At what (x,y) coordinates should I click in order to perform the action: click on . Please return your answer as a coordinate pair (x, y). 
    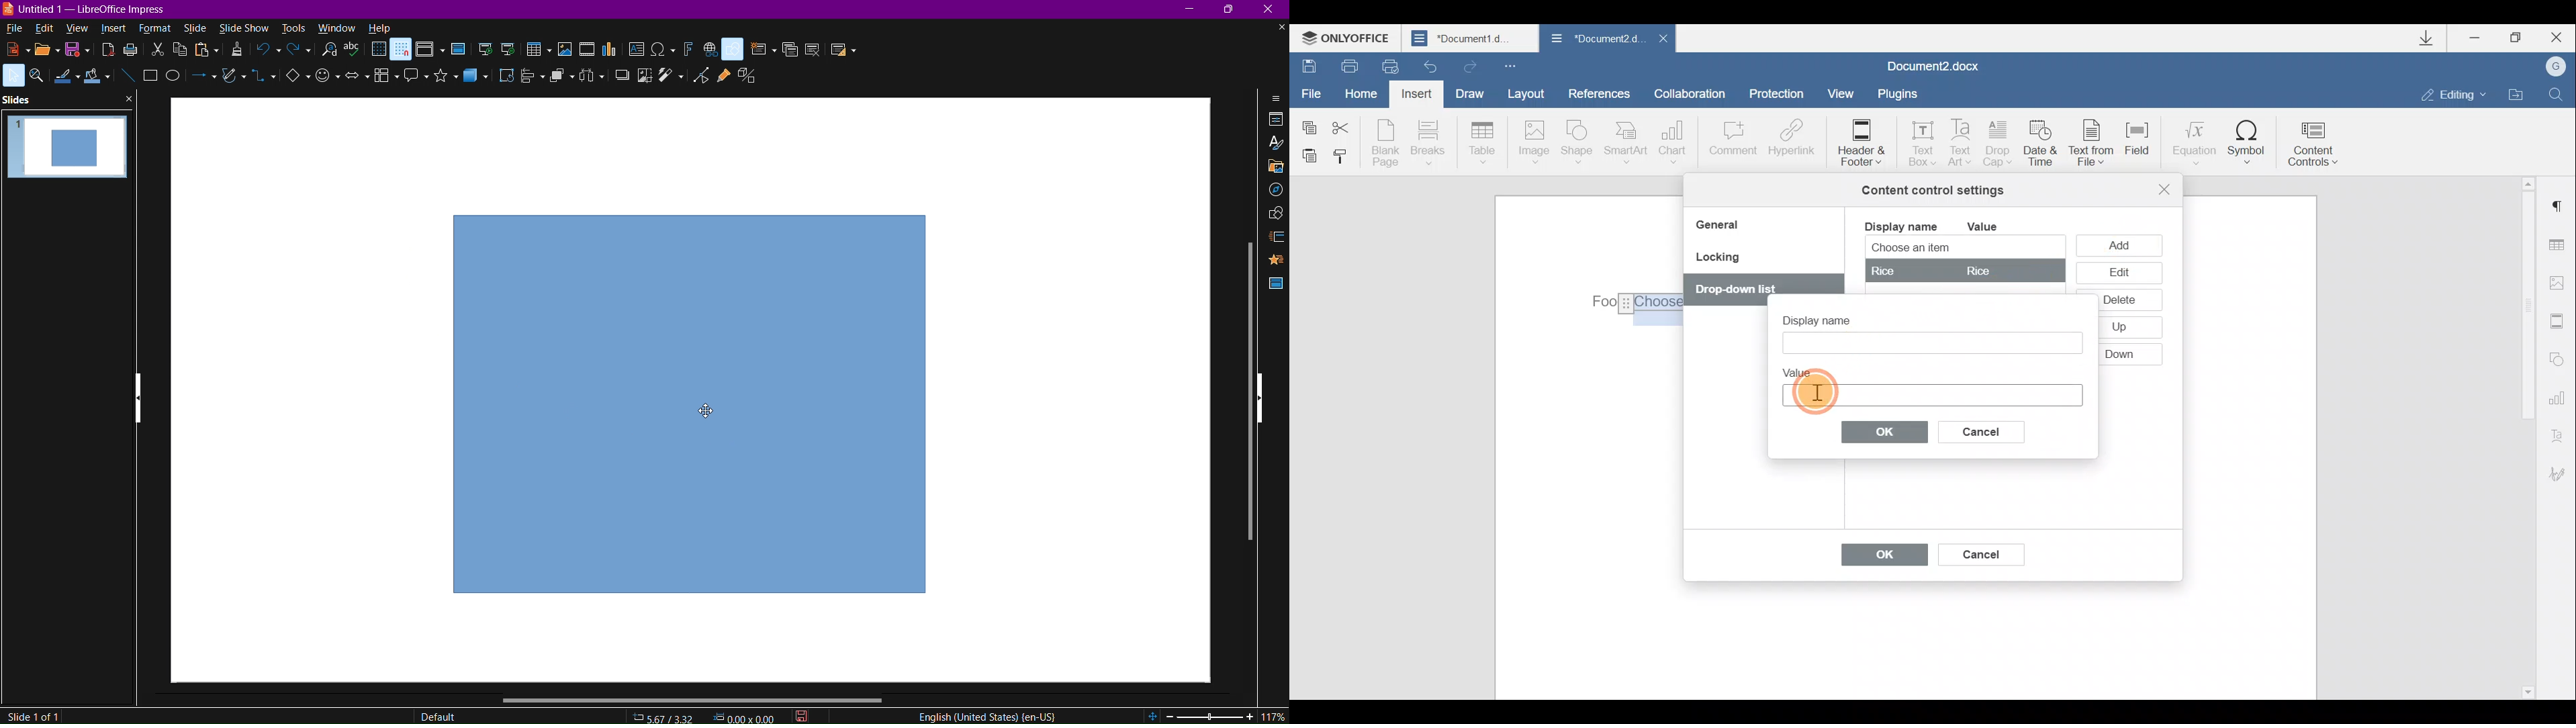
    Looking at the image, I should click on (2121, 299).